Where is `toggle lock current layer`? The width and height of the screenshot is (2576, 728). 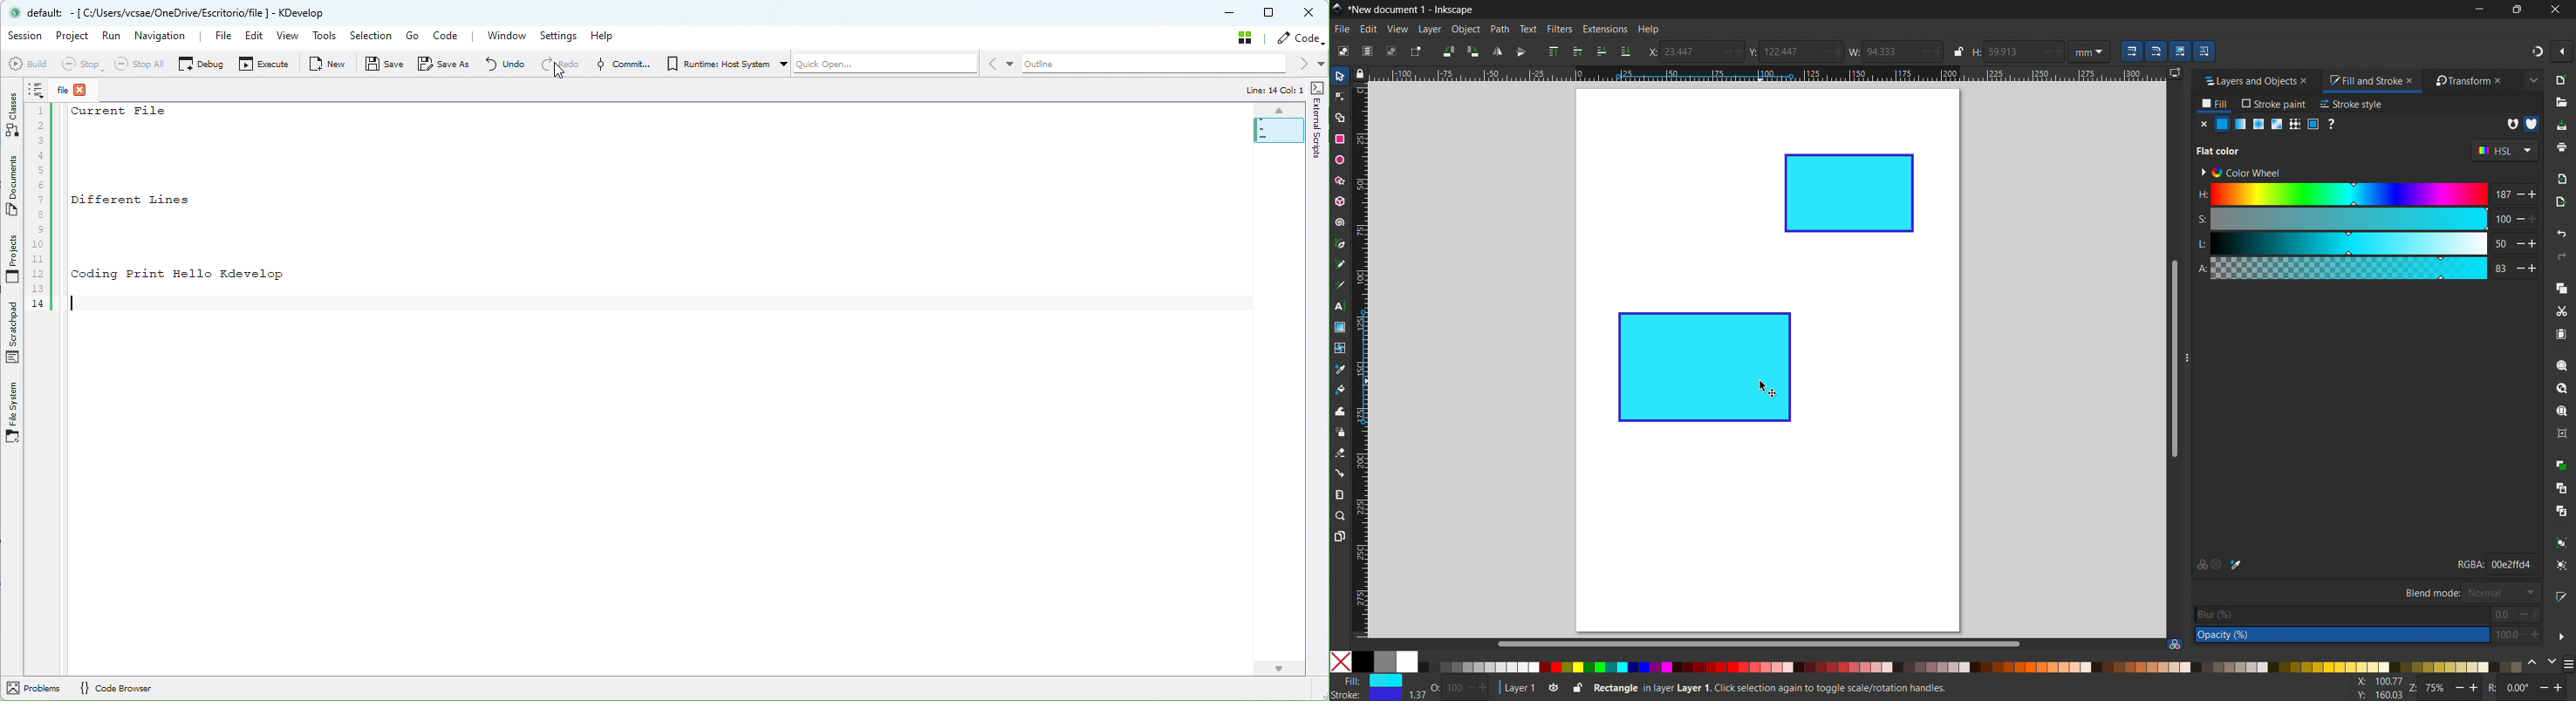 toggle lock current layer is located at coordinates (1577, 687).